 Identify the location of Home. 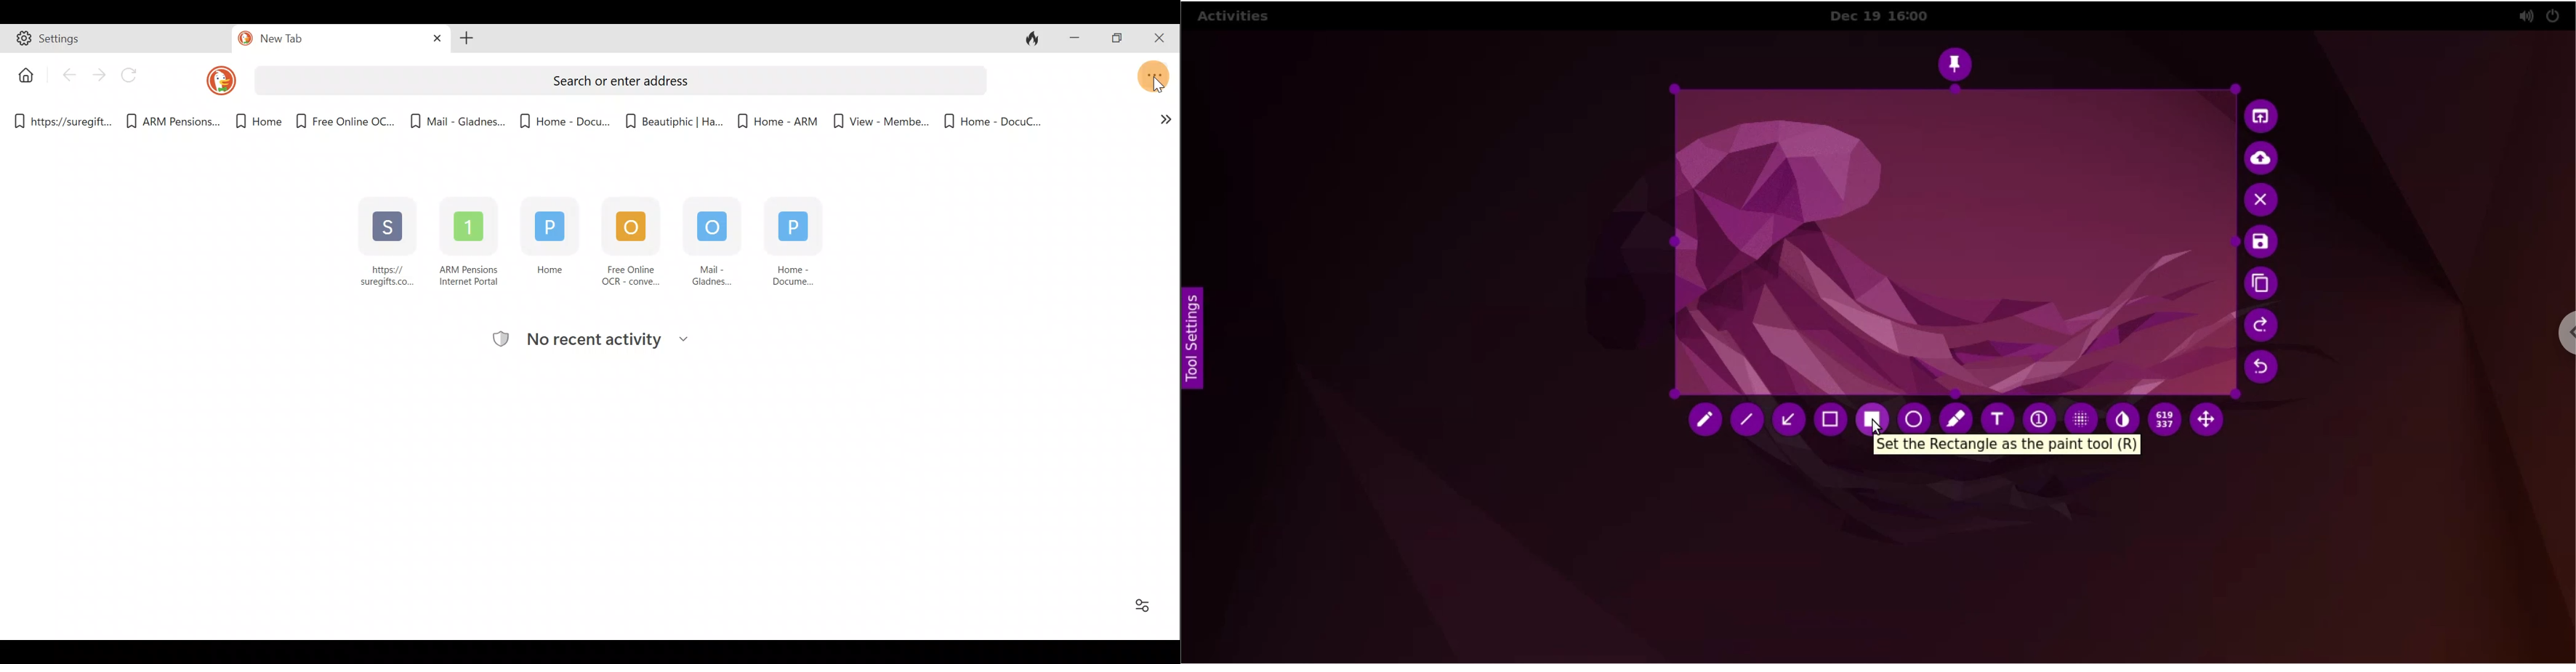
(549, 238).